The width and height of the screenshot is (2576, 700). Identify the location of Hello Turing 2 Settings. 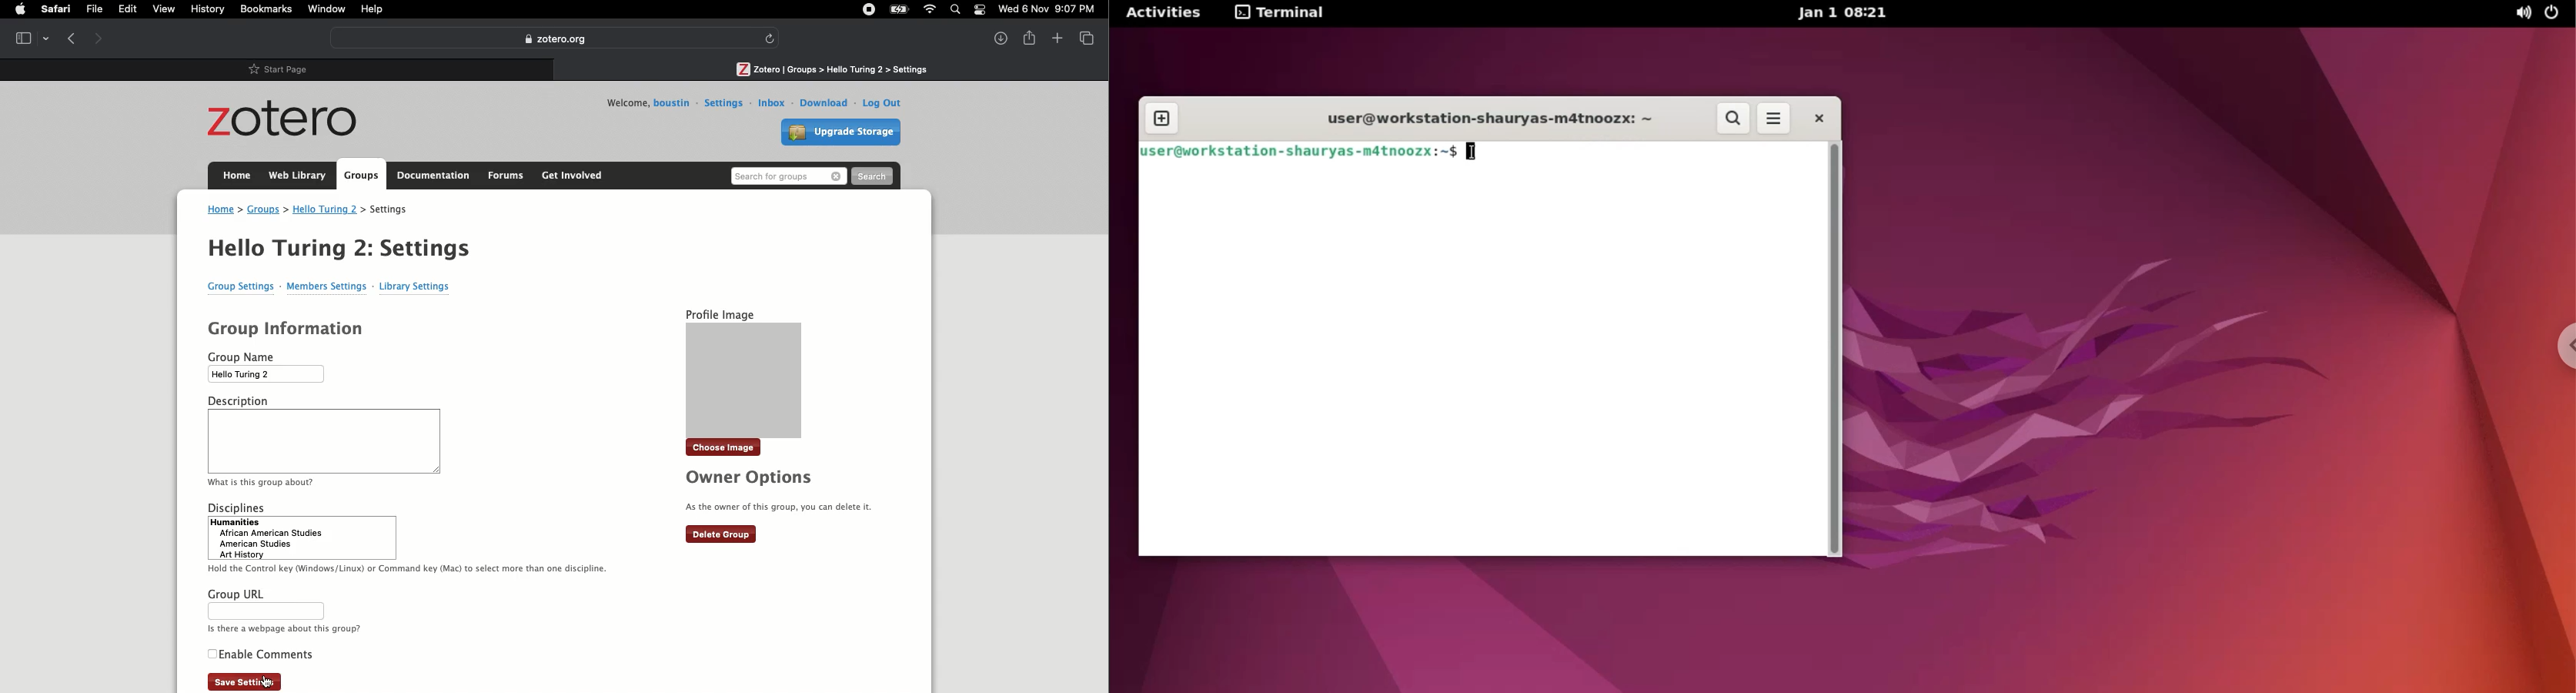
(336, 248).